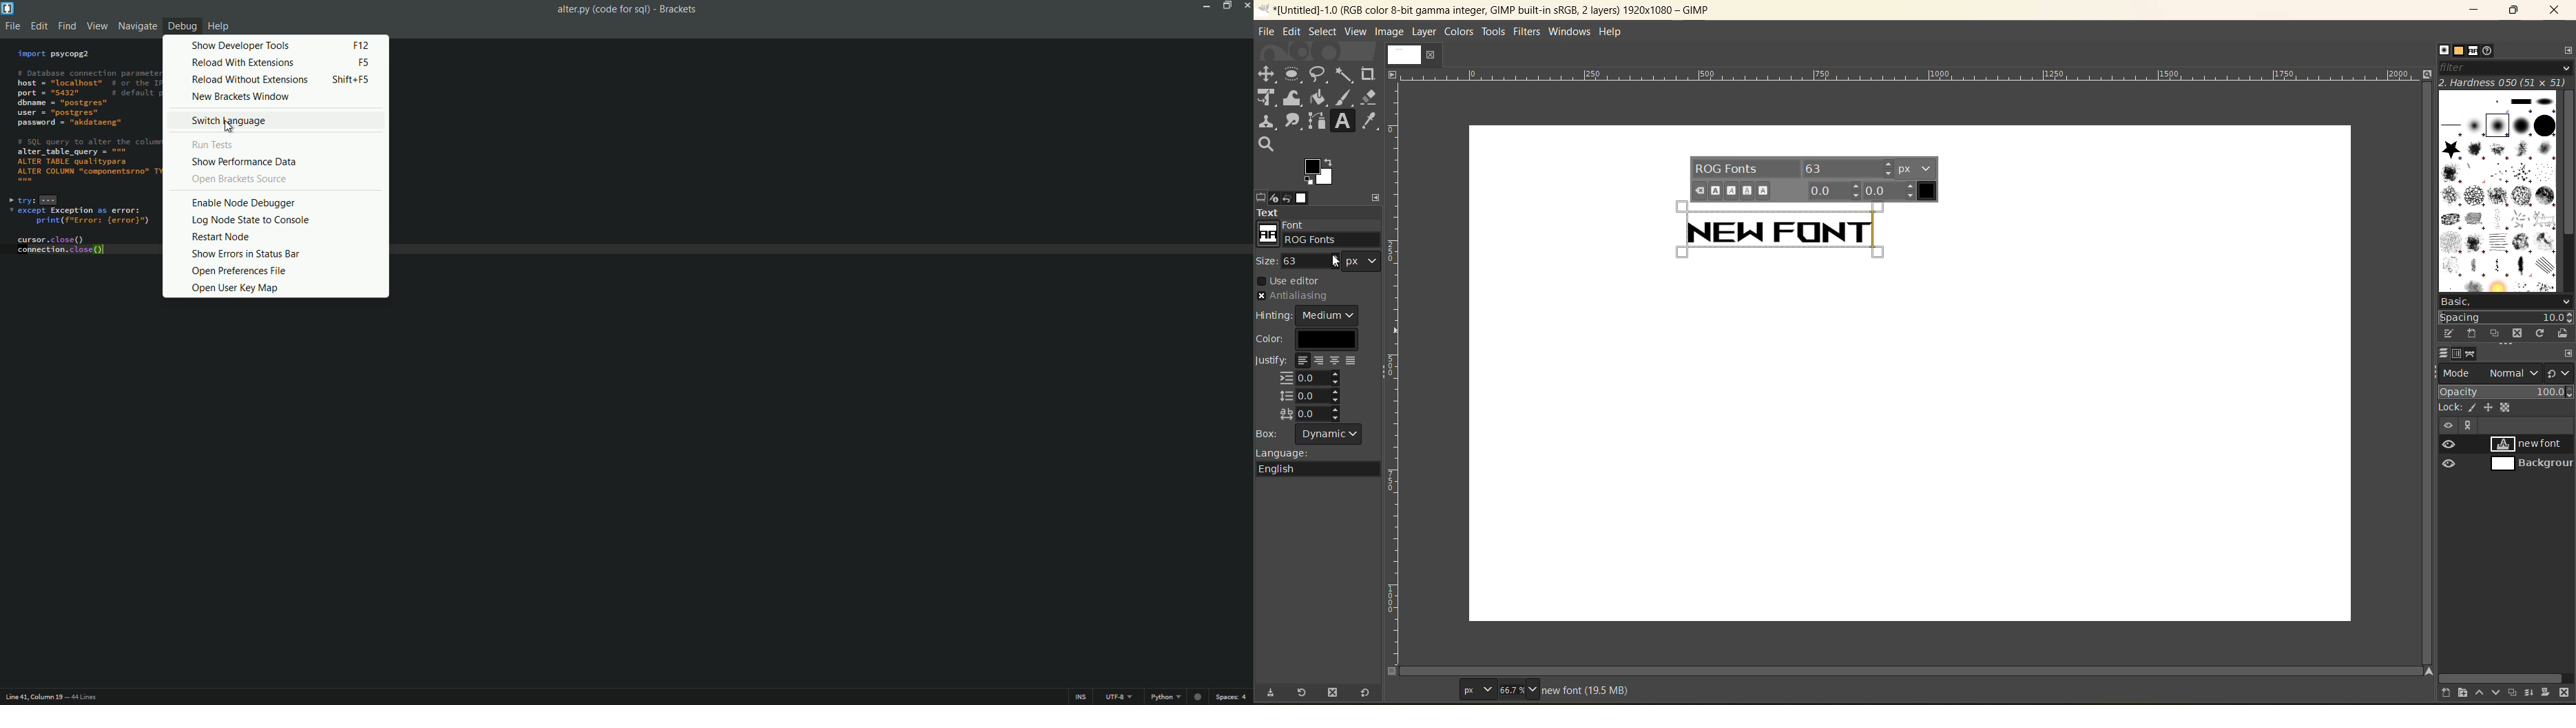 Image resolution: width=2576 pixels, height=728 pixels. Describe the element at coordinates (2564, 693) in the screenshot. I see `delete this layer` at that location.